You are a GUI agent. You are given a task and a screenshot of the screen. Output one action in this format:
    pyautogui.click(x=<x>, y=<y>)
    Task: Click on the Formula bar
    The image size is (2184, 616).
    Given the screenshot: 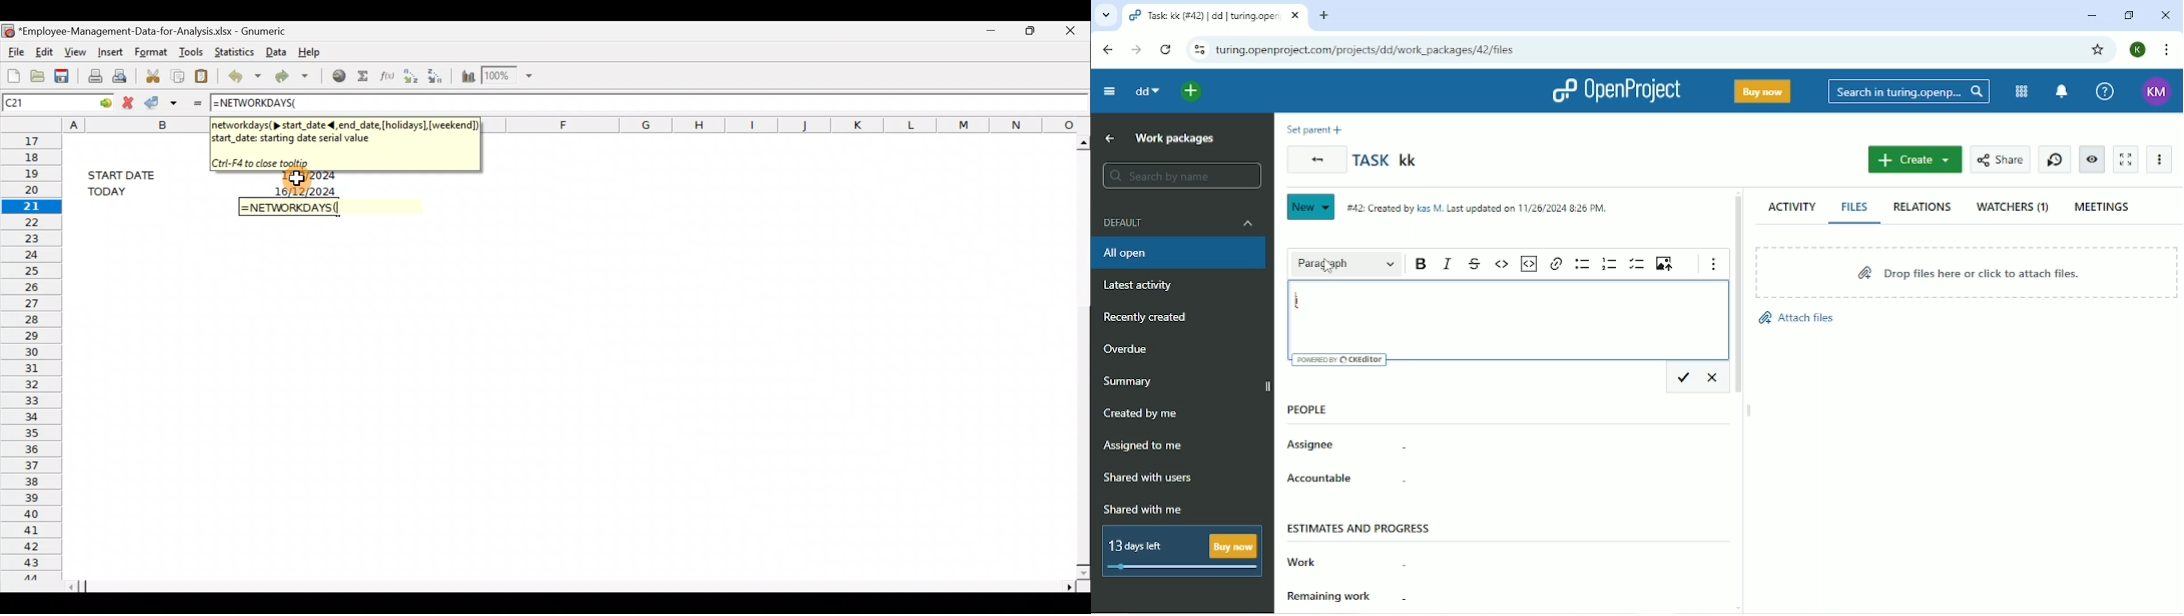 What is the action you would take?
    pyautogui.click(x=703, y=102)
    